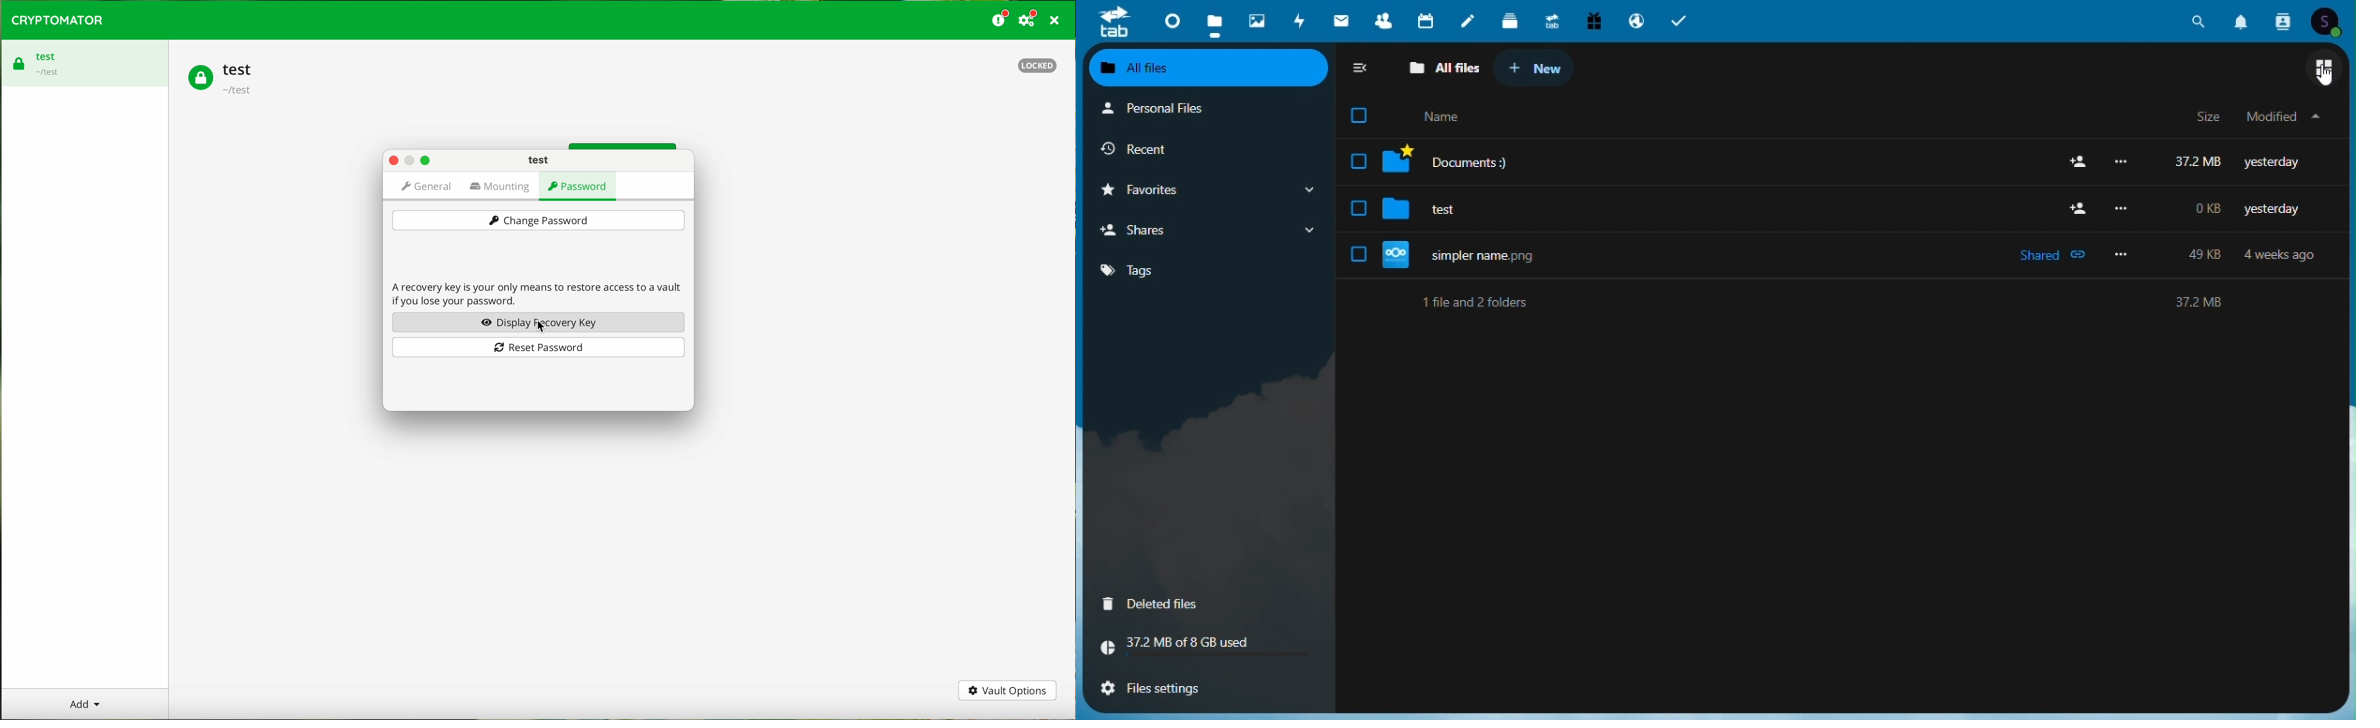 The width and height of the screenshot is (2380, 728). Describe the element at coordinates (1156, 688) in the screenshot. I see `File settings` at that location.